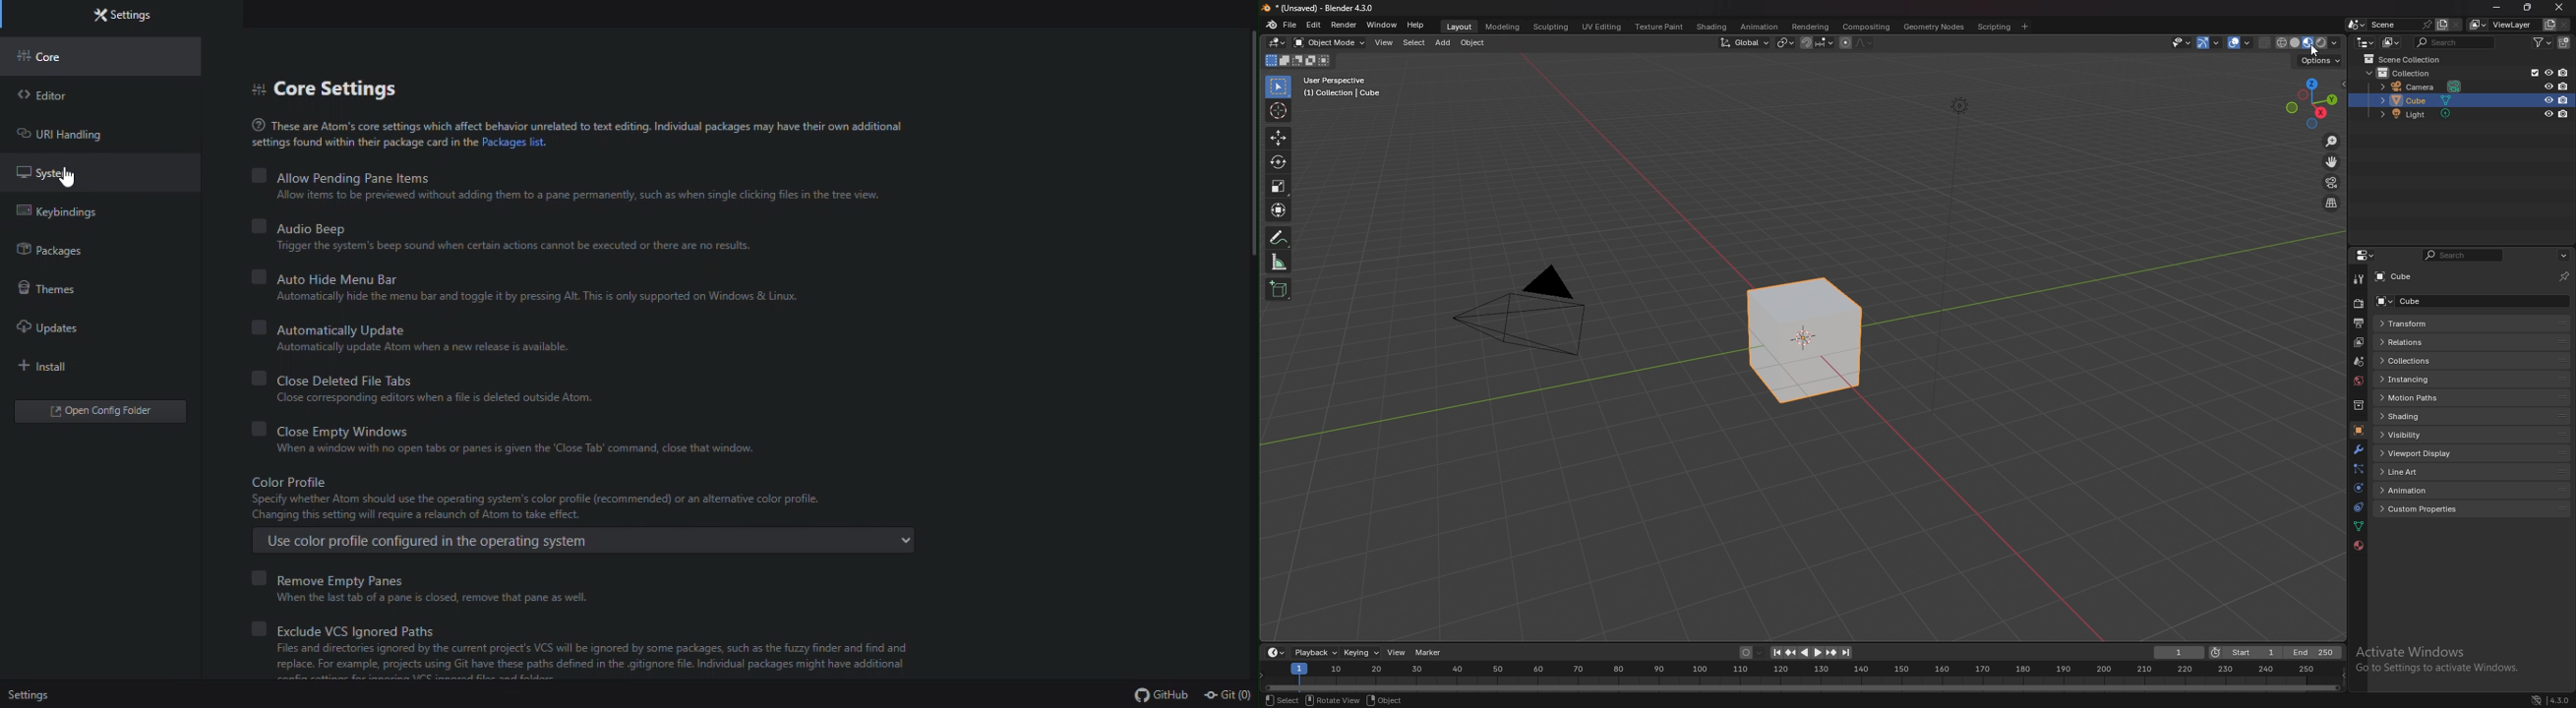 This screenshot has height=728, width=2576. Describe the element at coordinates (2365, 42) in the screenshot. I see `editor type` at that location.